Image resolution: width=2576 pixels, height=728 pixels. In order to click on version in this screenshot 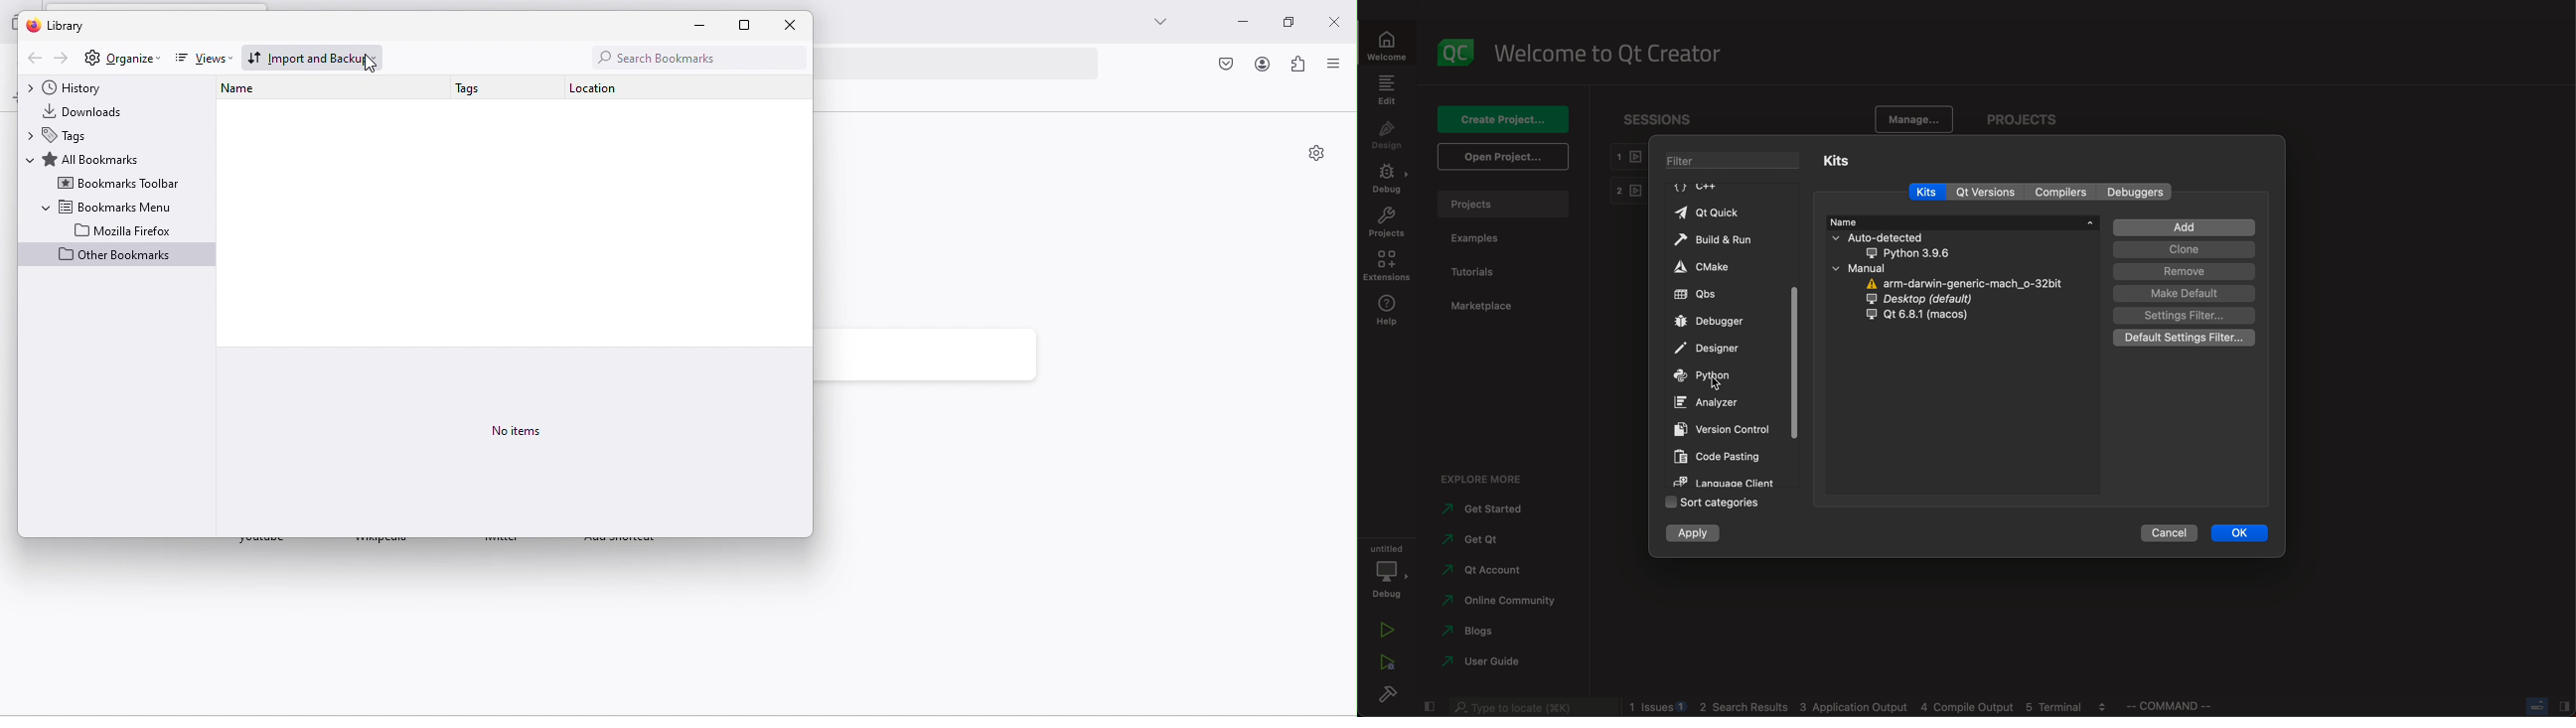, I will do `click(1725, 429)`.